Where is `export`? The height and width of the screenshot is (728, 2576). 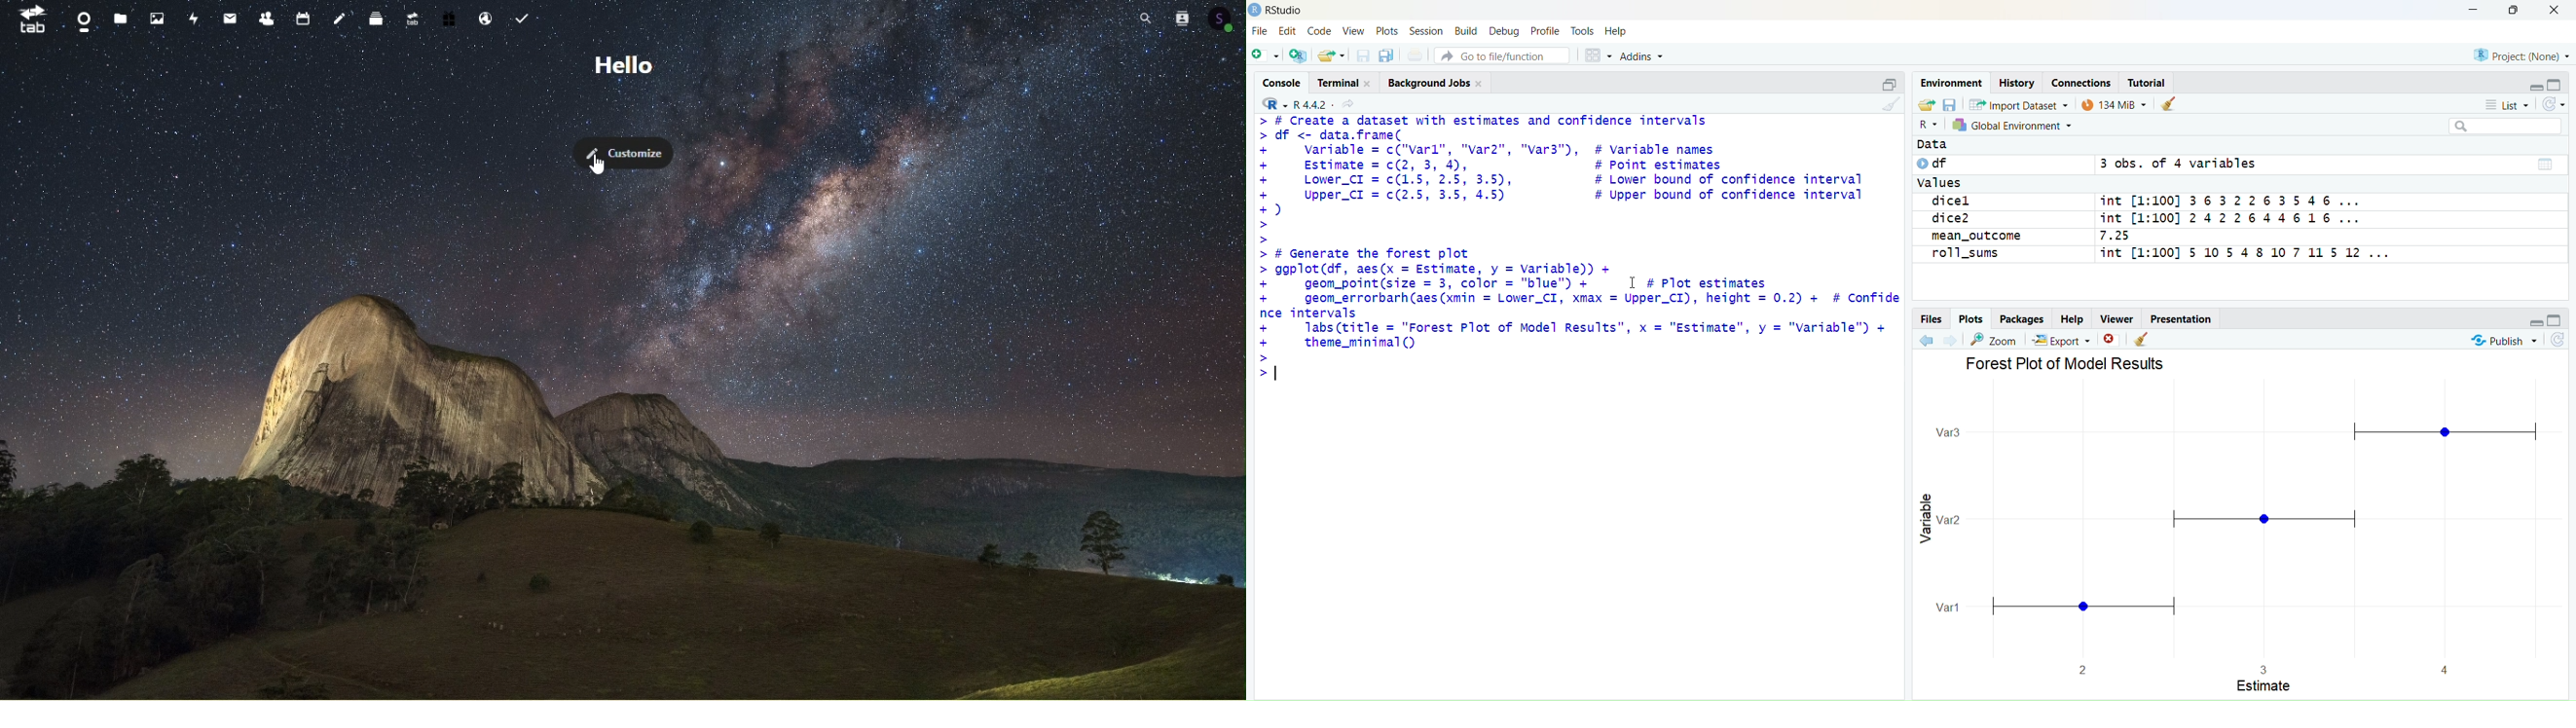
export is located at coordinates (2061, 340).